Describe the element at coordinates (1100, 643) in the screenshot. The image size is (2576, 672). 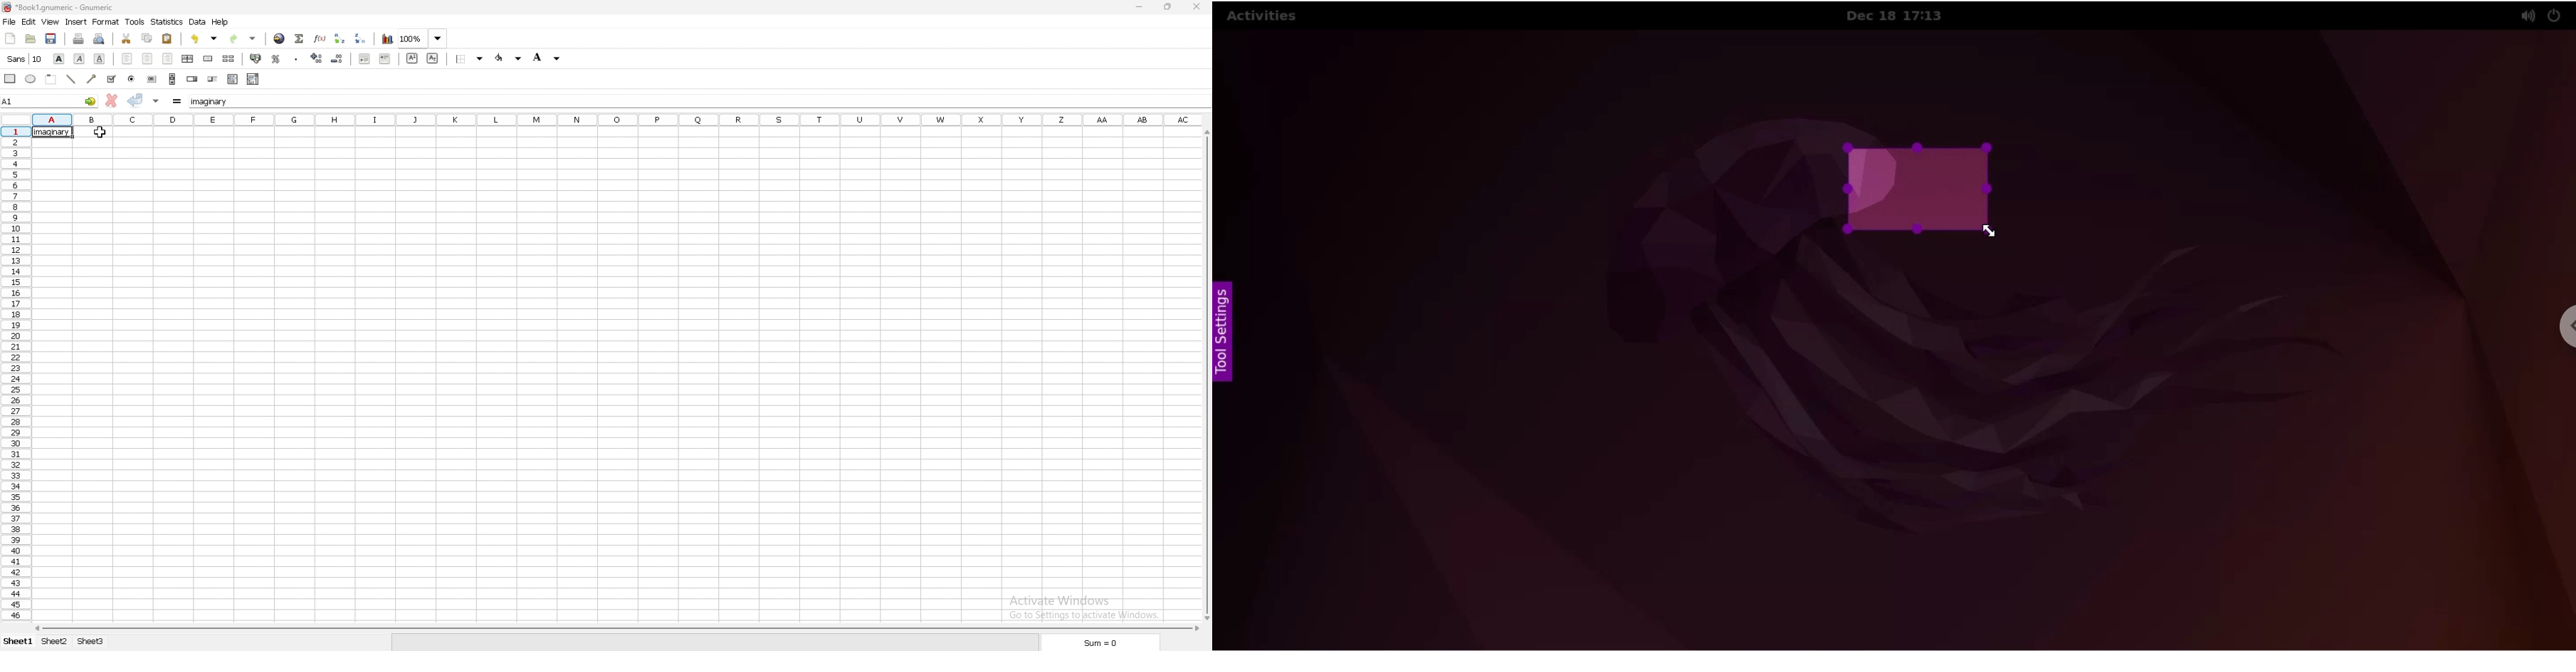
I see `sum` at that location.